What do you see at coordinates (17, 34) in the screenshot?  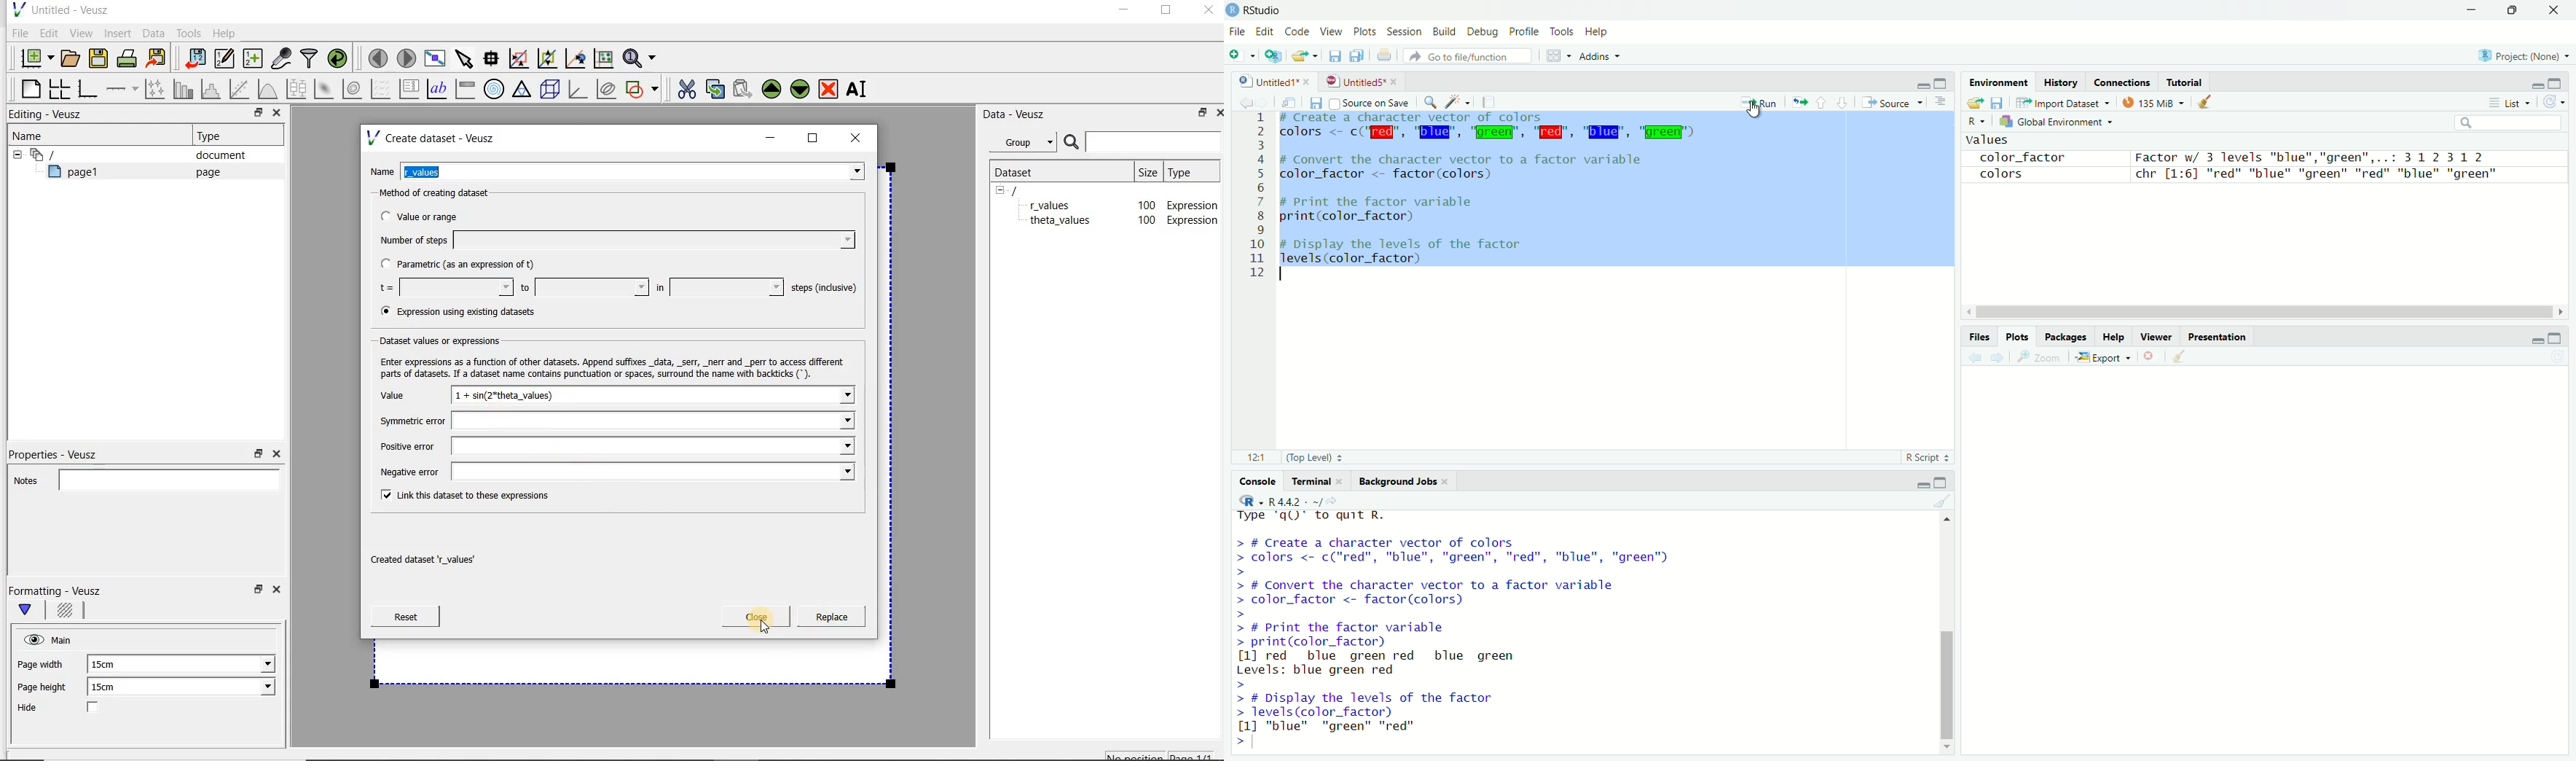 I see `File` at bounding box center [17, 34].